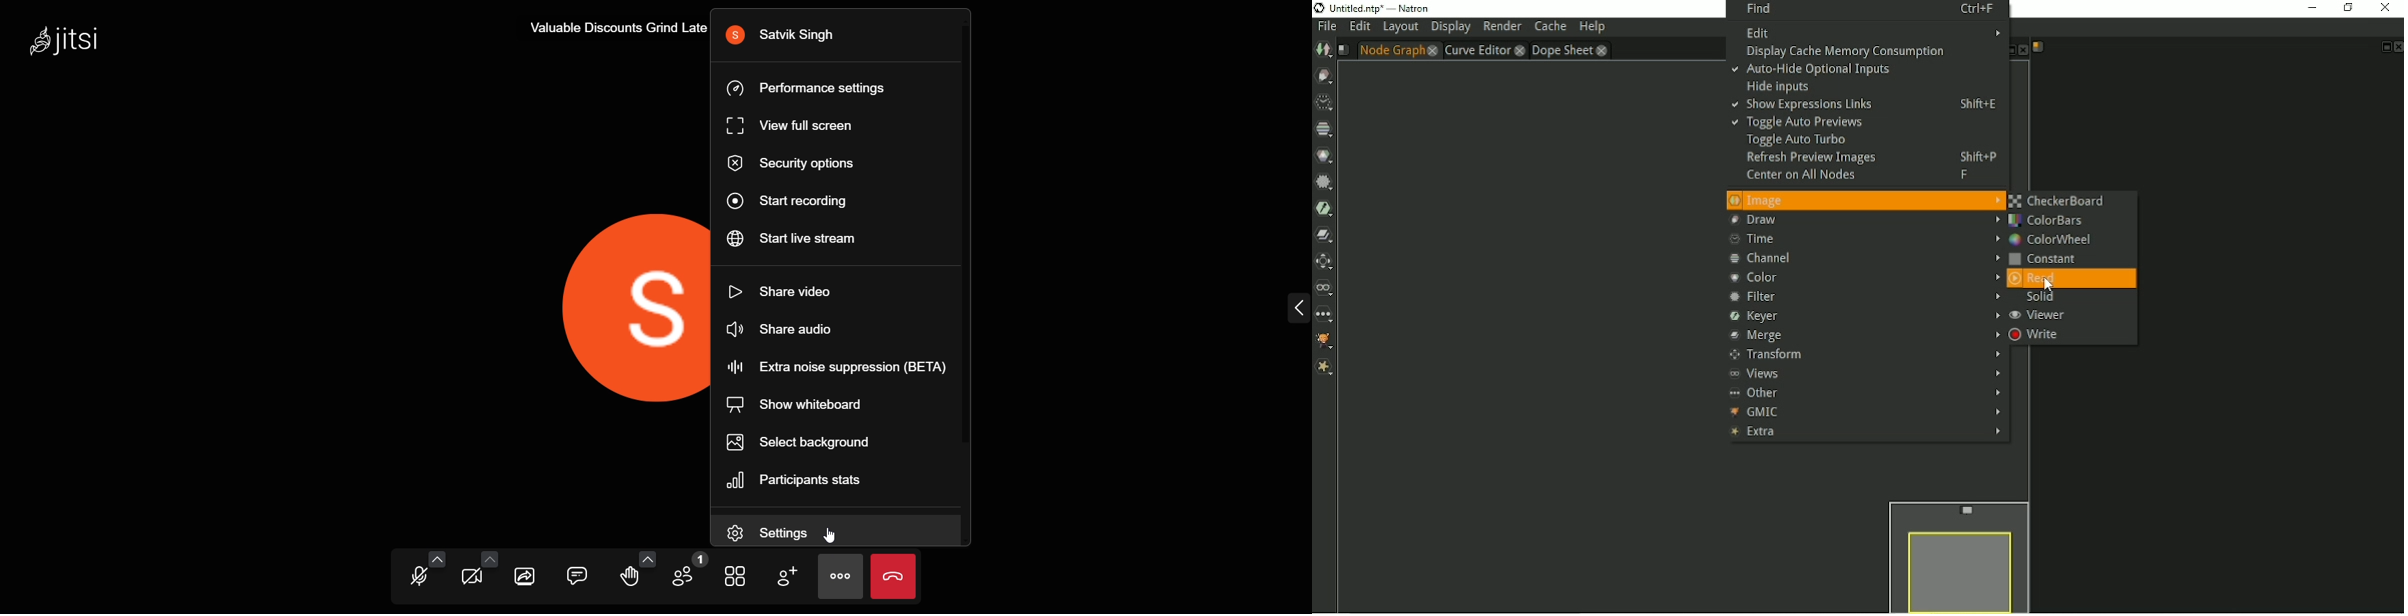  I want to click on view full screen, so click(788, 126).